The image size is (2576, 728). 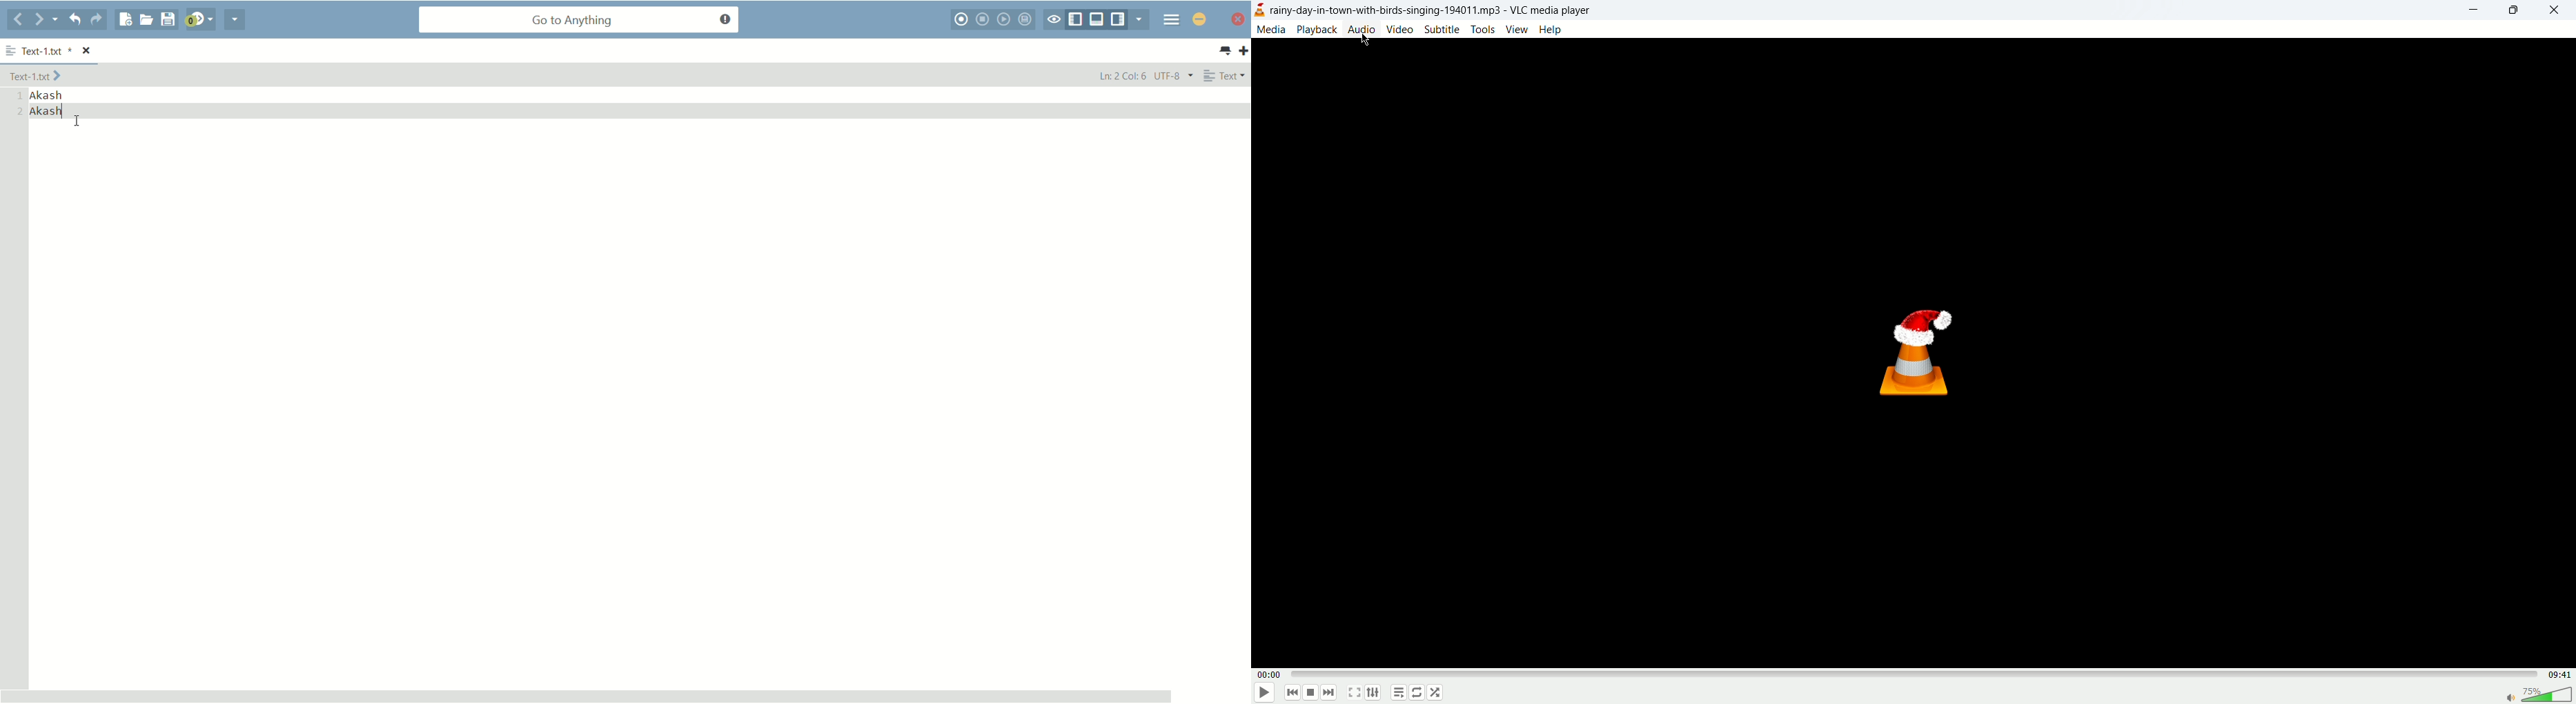 What do you see at coordinates (1260, 10) in the screenshot?
I see `logo` at bounding box center [1260, 10].